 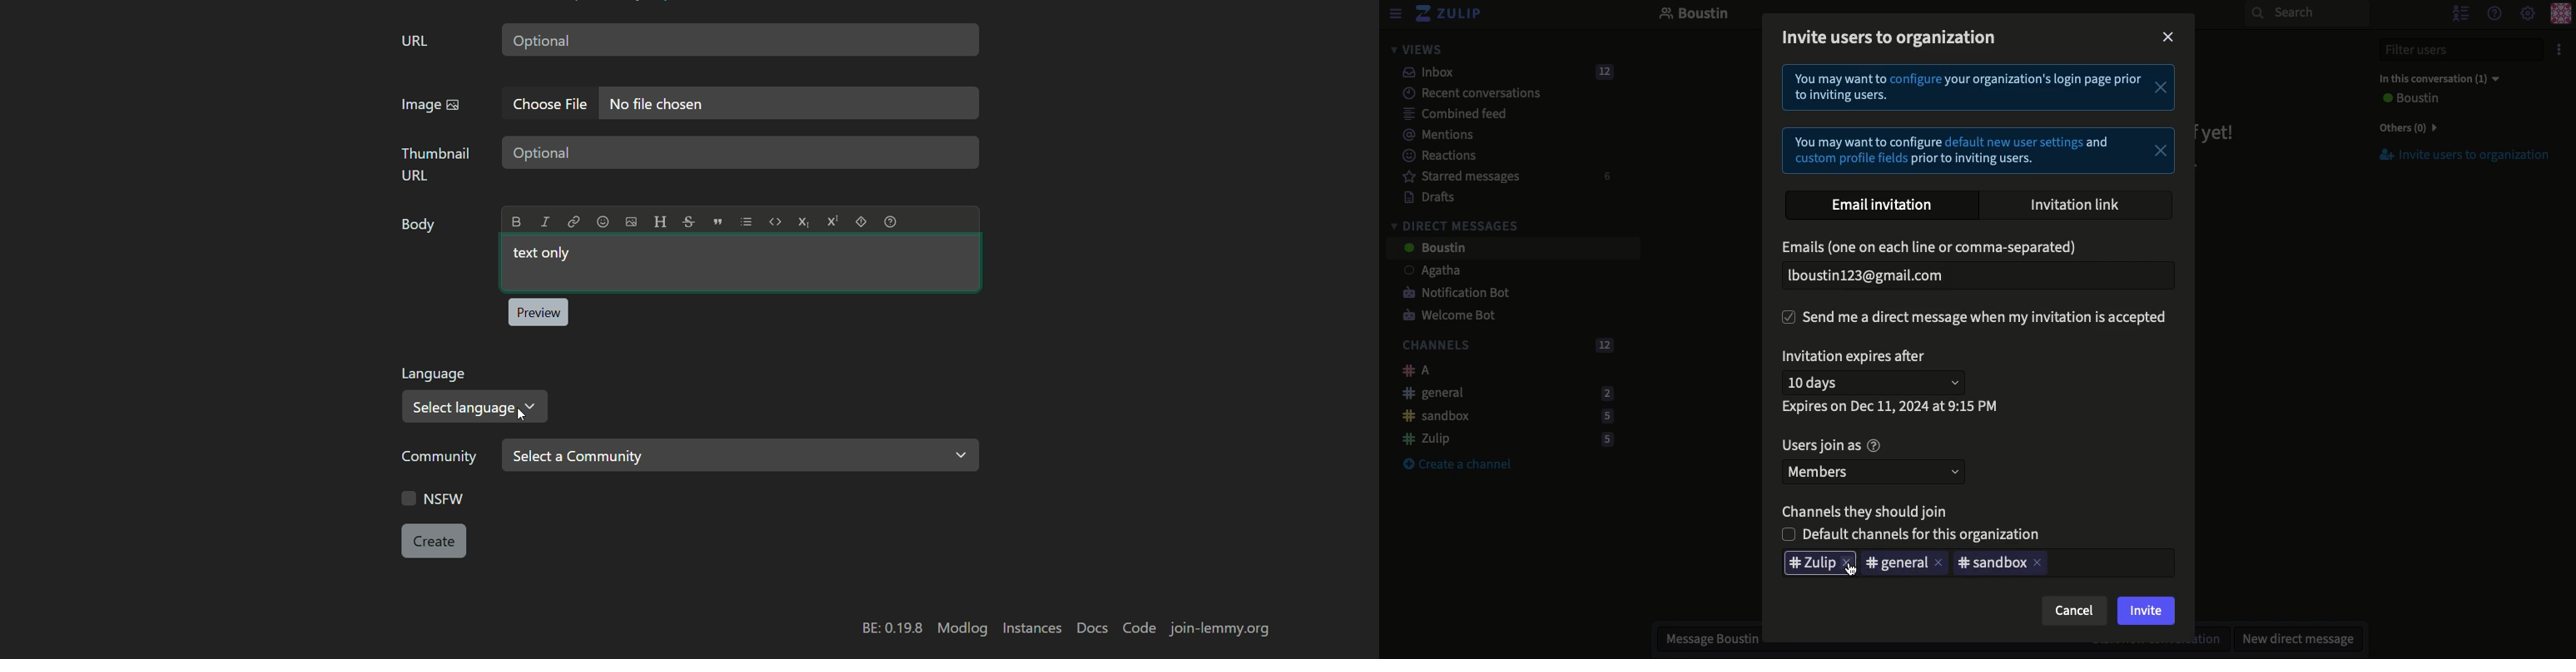 I want to click on Zulip, so click(x=1450, y=14).